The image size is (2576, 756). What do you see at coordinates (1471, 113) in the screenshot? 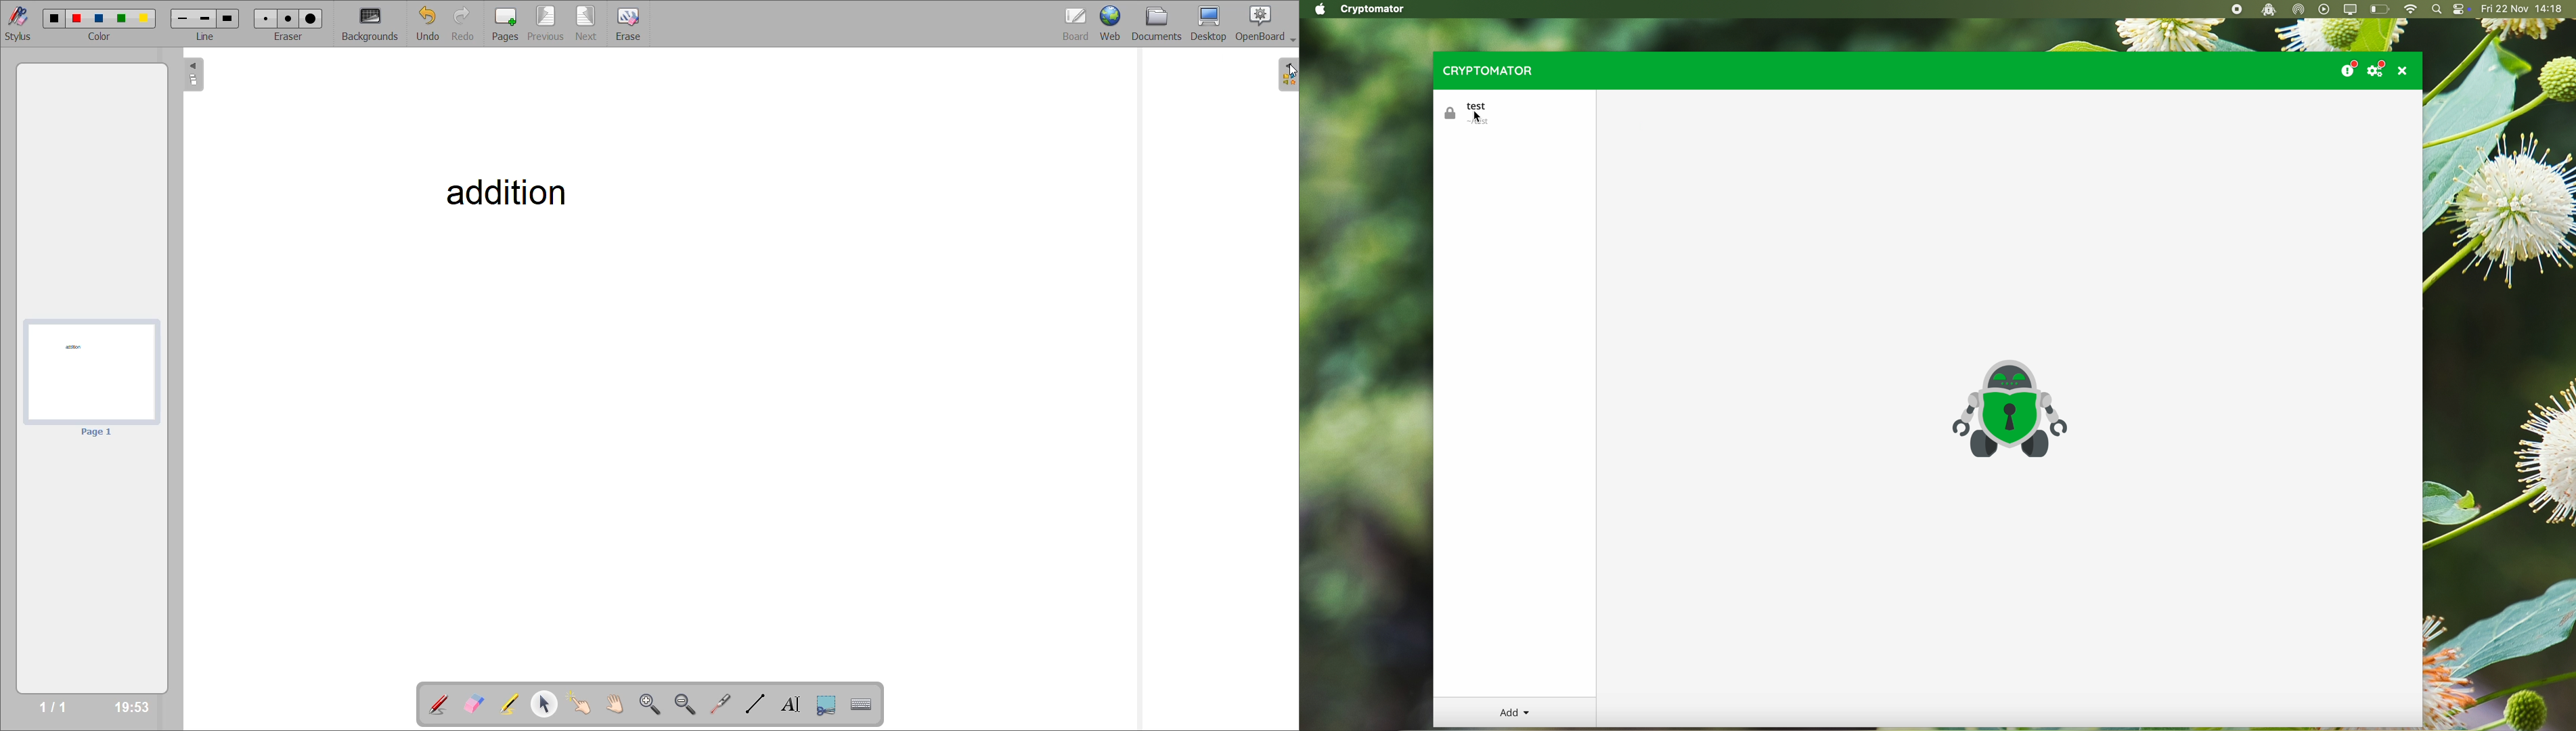
I see `test vault` at bounding box center [1471, 113].